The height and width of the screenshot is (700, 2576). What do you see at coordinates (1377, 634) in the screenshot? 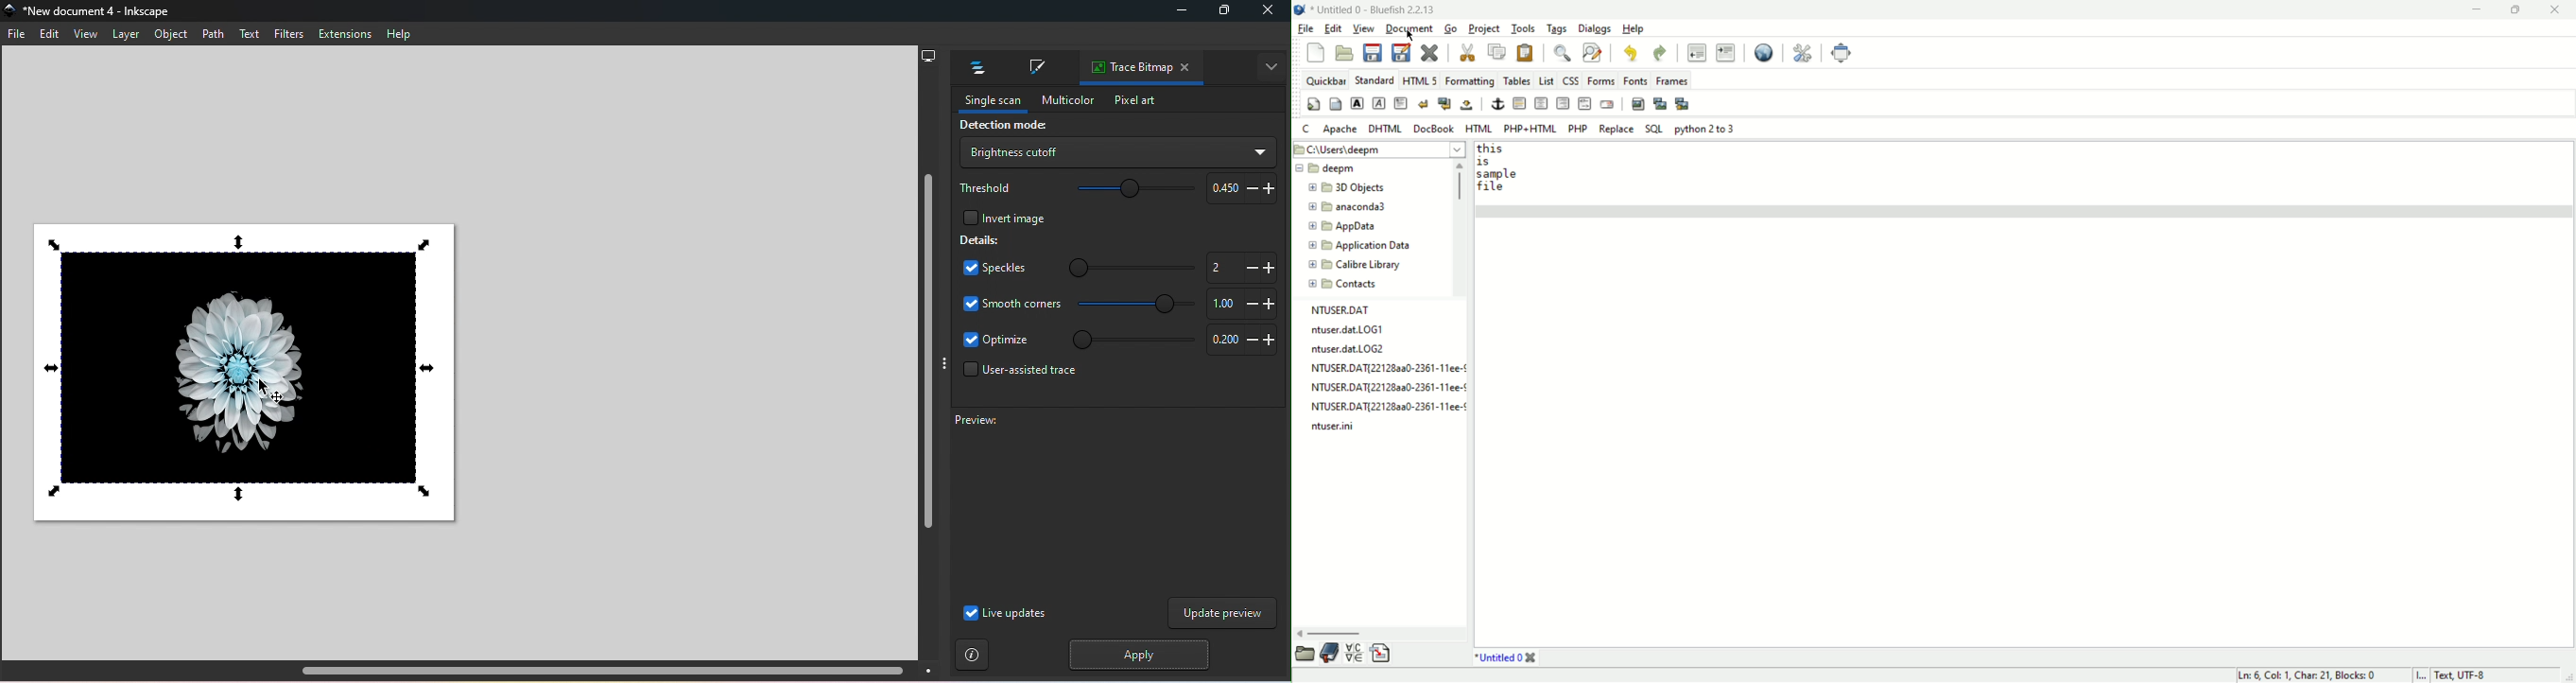
I see `horizontal scroll bar` at bounding box center [1377, 634].